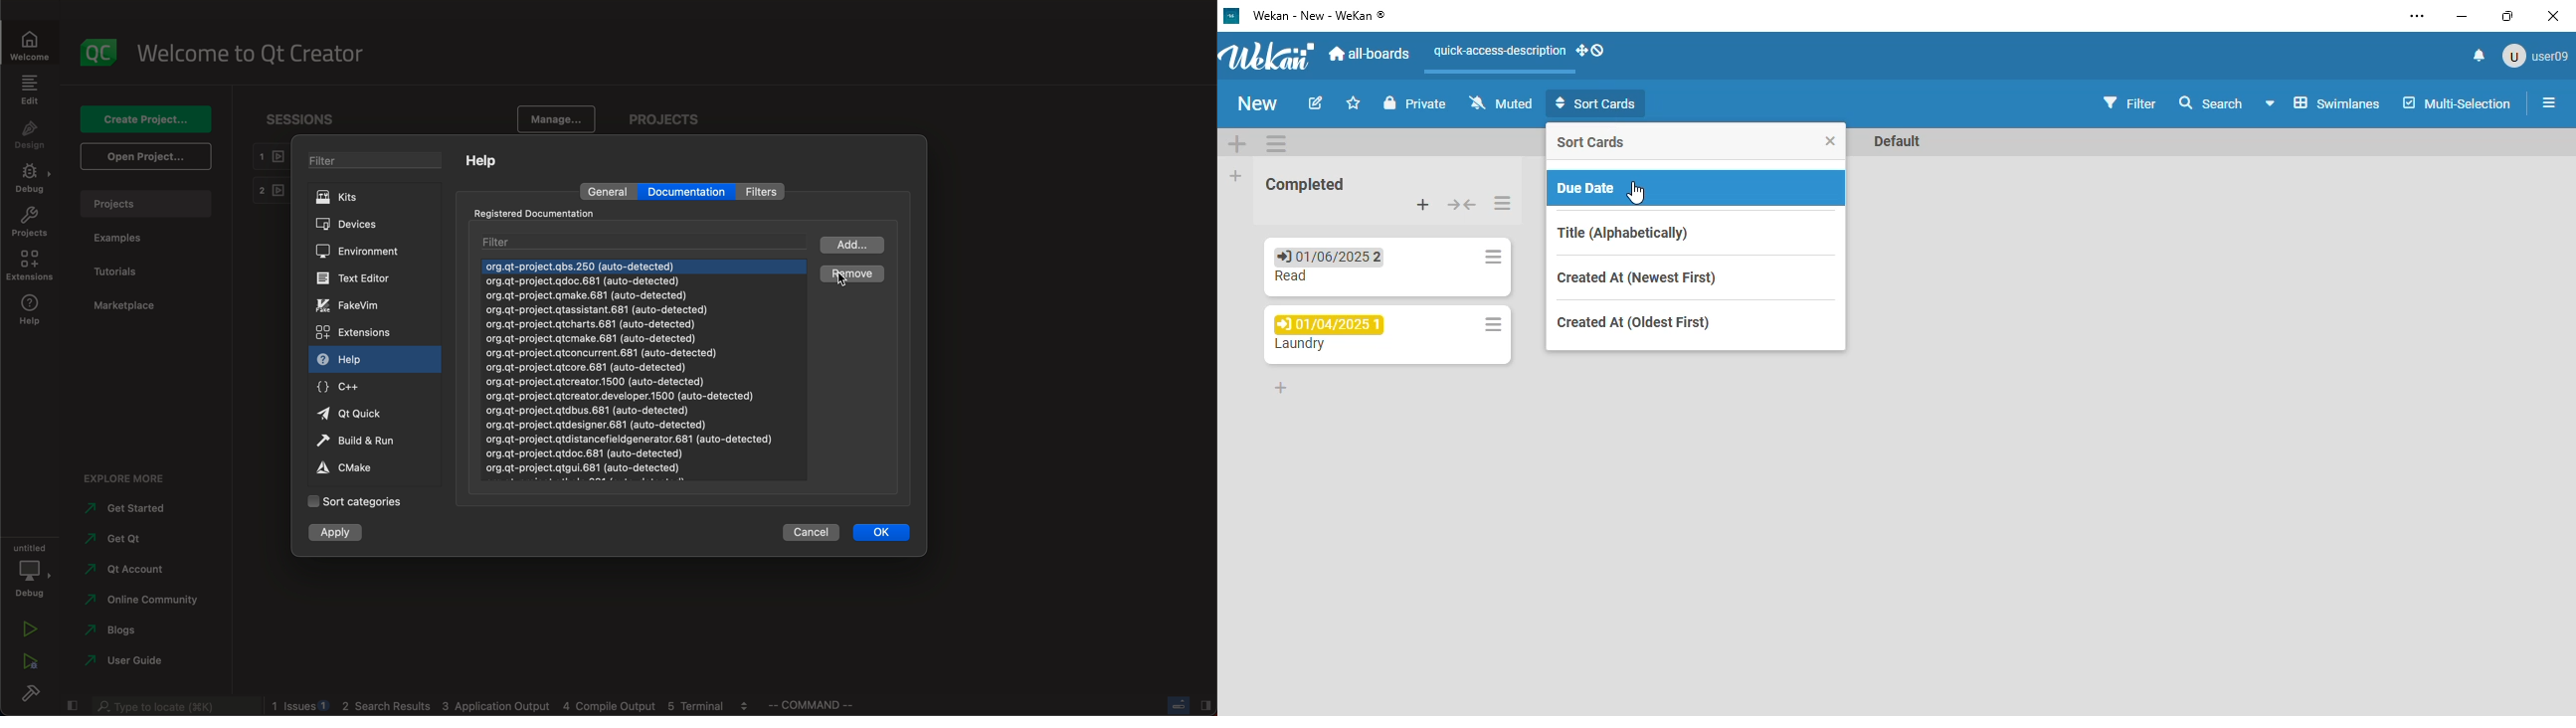 This screenshot has height=728, width=2576. I want to click on close, so click(1830, 140).